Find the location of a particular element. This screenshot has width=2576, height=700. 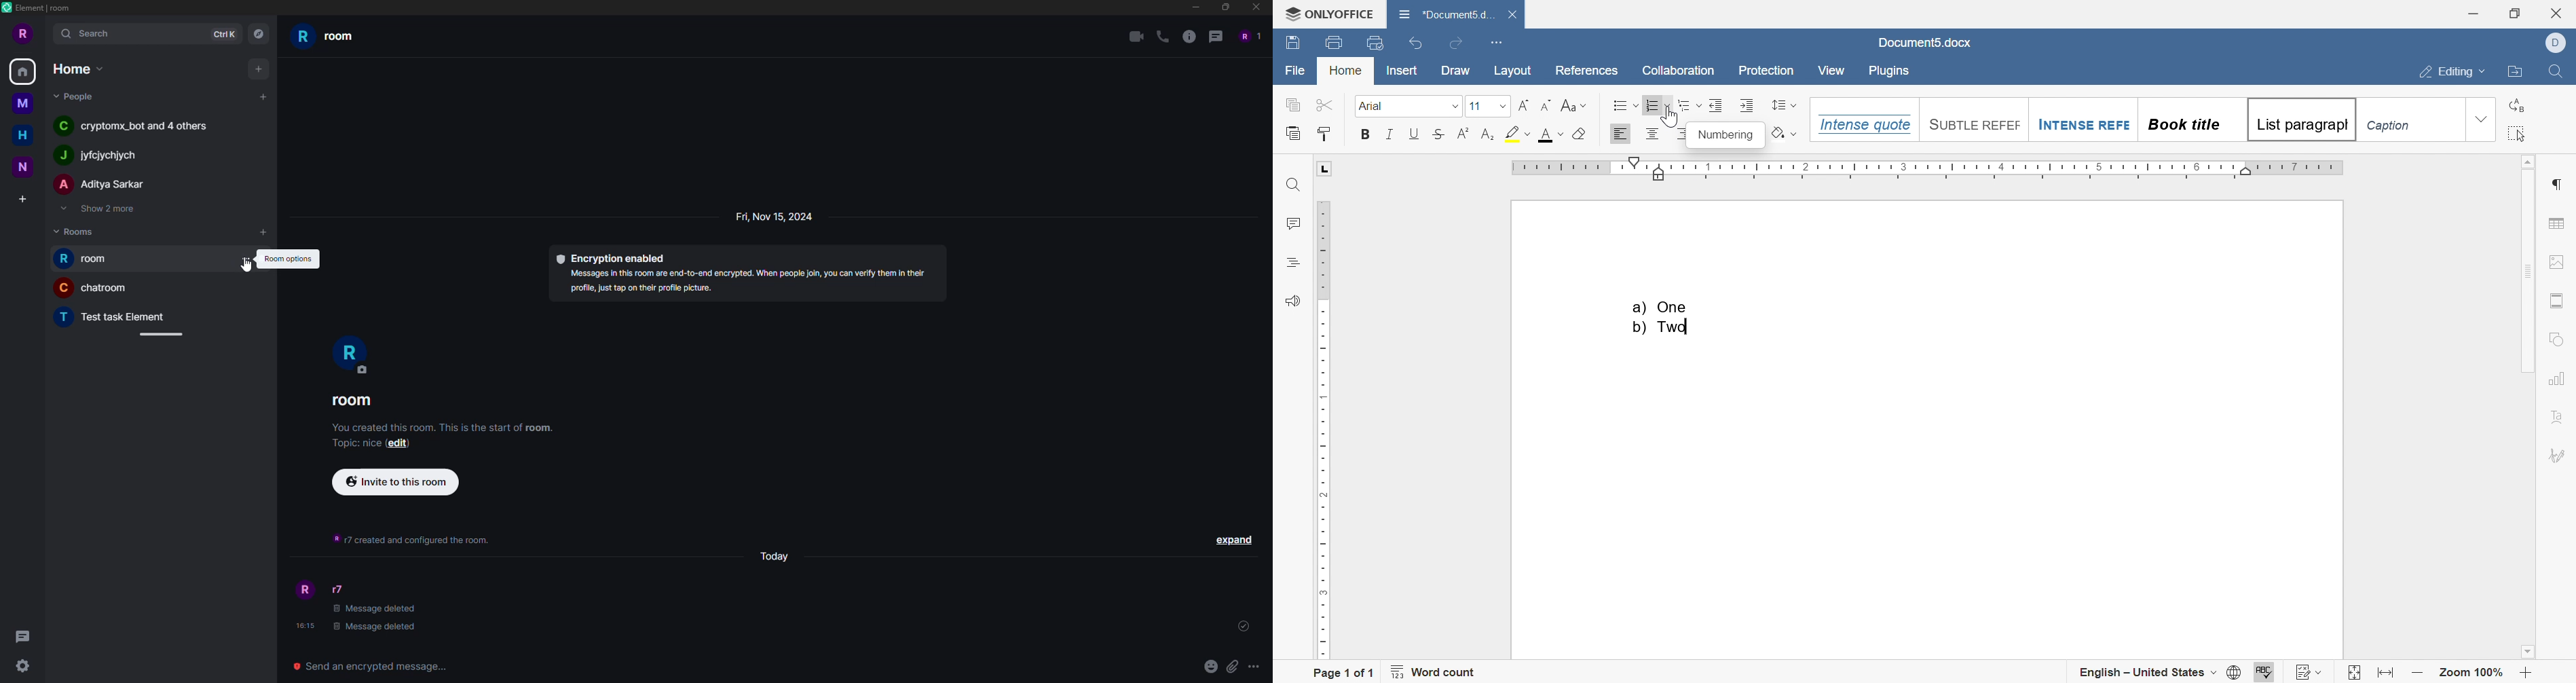

attach is located at coordinates (1232, 666).